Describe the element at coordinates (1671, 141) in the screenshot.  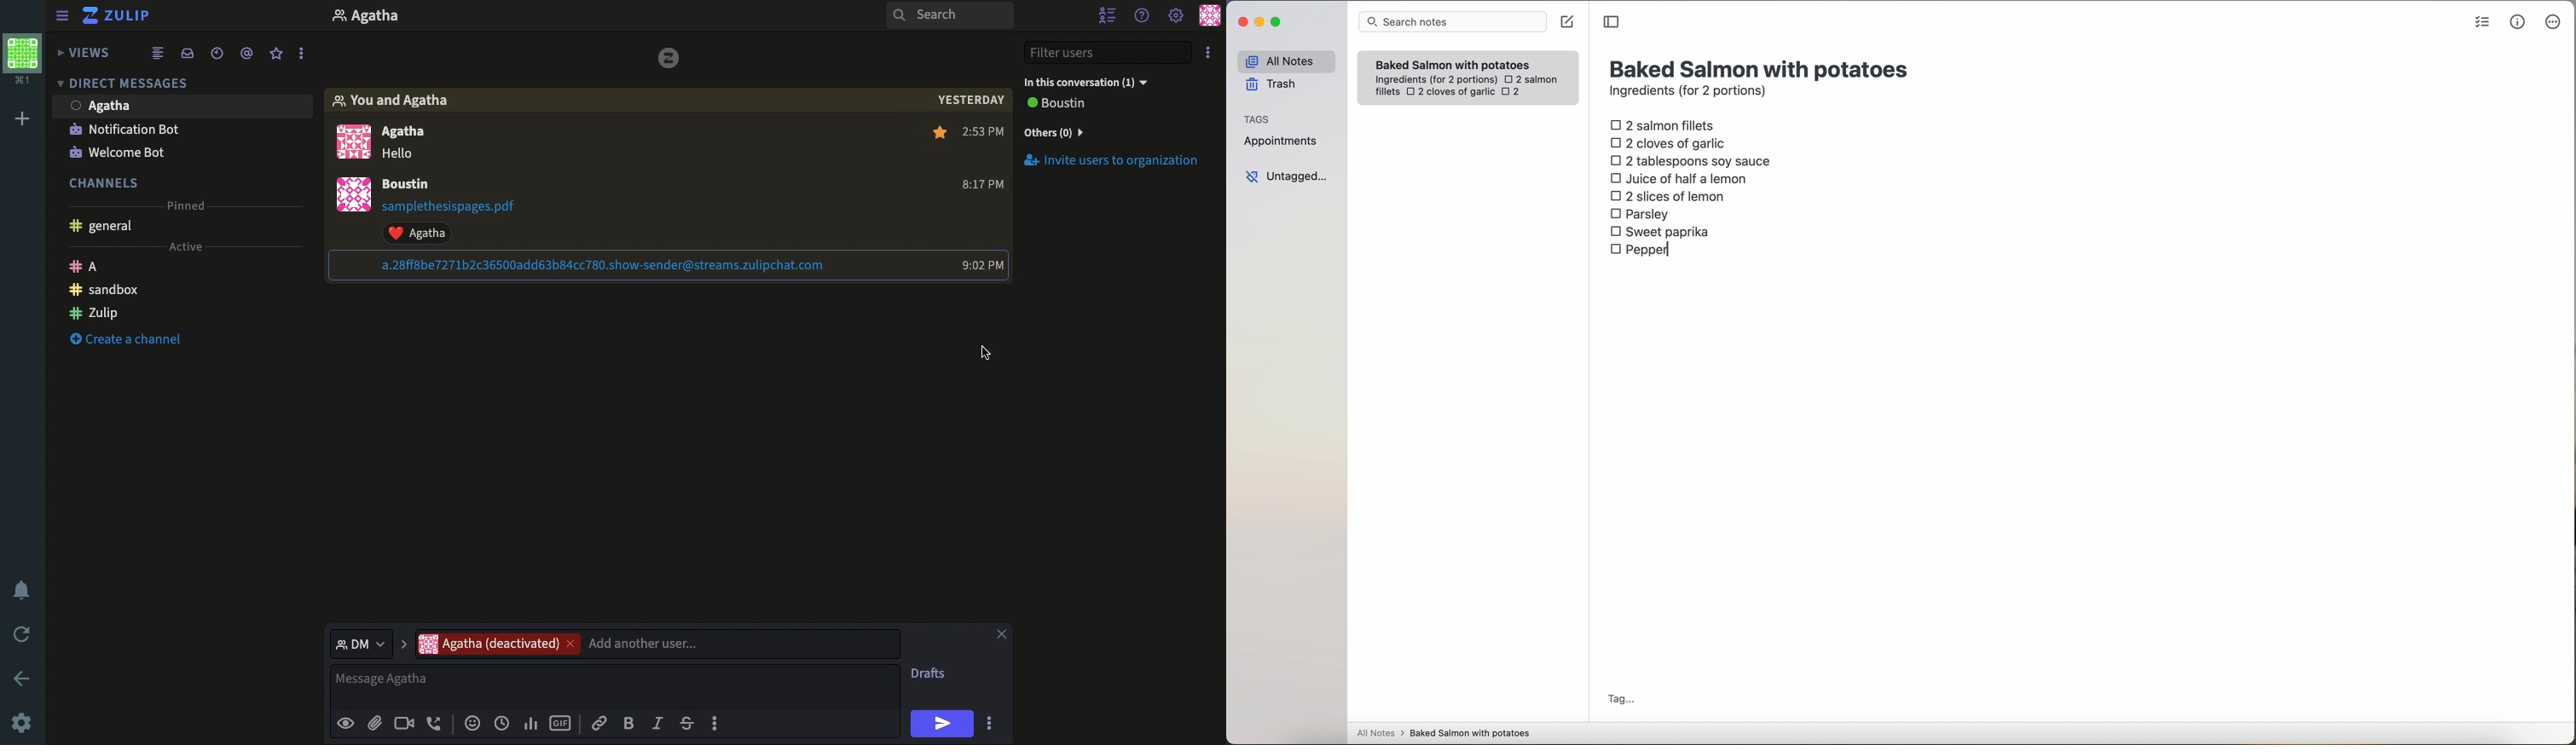
I see `2 cloves of garlic` at that location.